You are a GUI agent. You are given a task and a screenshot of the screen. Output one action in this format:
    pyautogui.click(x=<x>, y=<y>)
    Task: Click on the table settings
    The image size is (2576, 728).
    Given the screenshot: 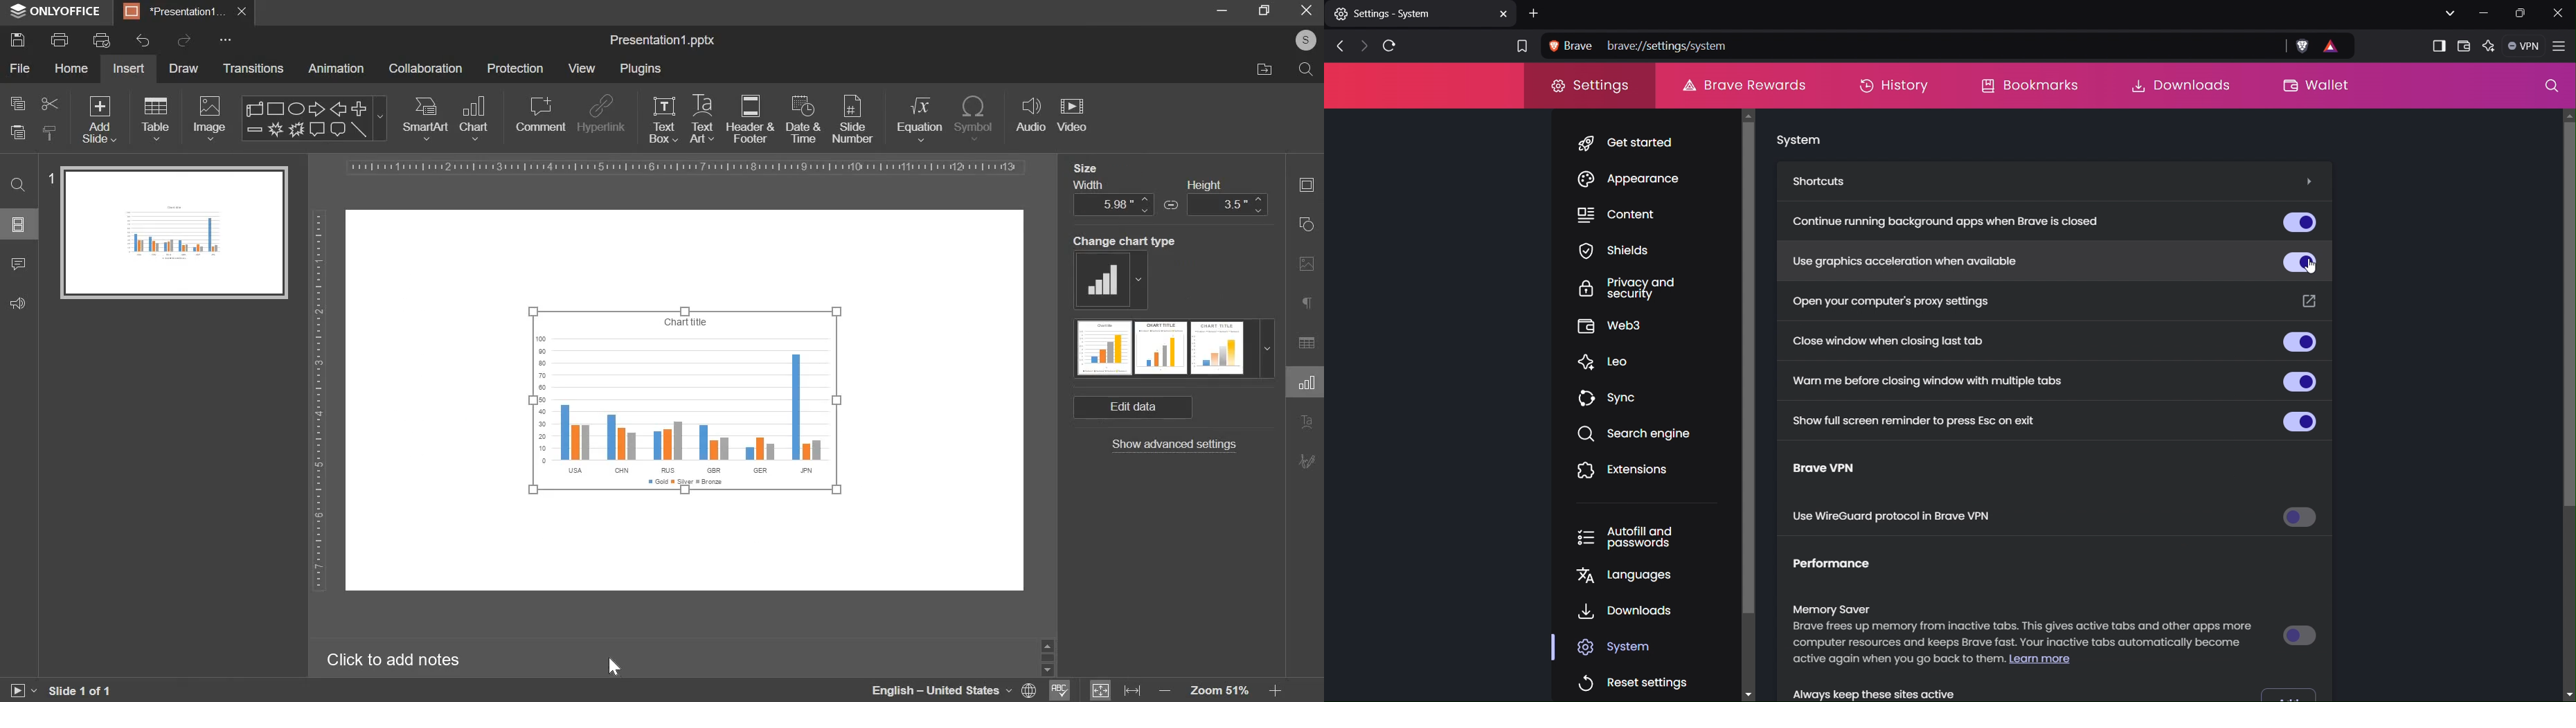 What is the action you would take?
    pyautogui.click(x=1304, y=345)
    